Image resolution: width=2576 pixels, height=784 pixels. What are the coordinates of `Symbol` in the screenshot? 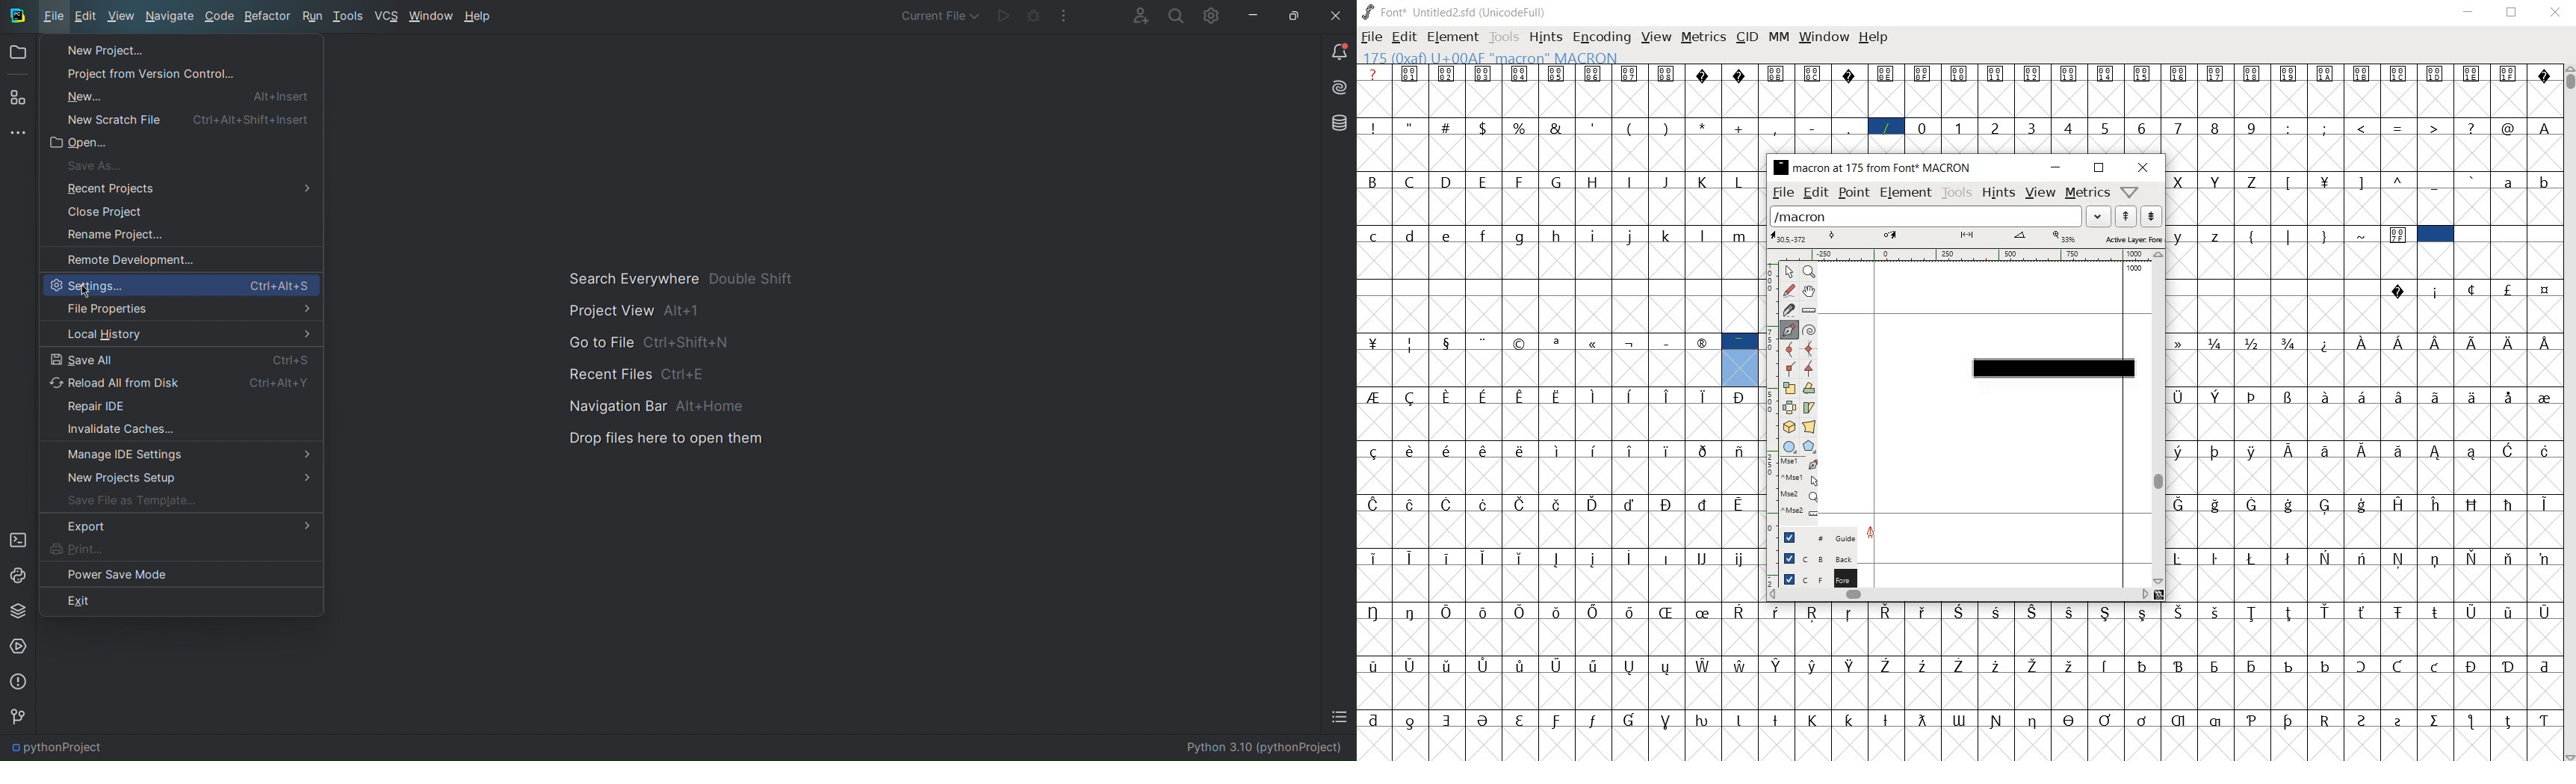 It's located at (2290, 557).